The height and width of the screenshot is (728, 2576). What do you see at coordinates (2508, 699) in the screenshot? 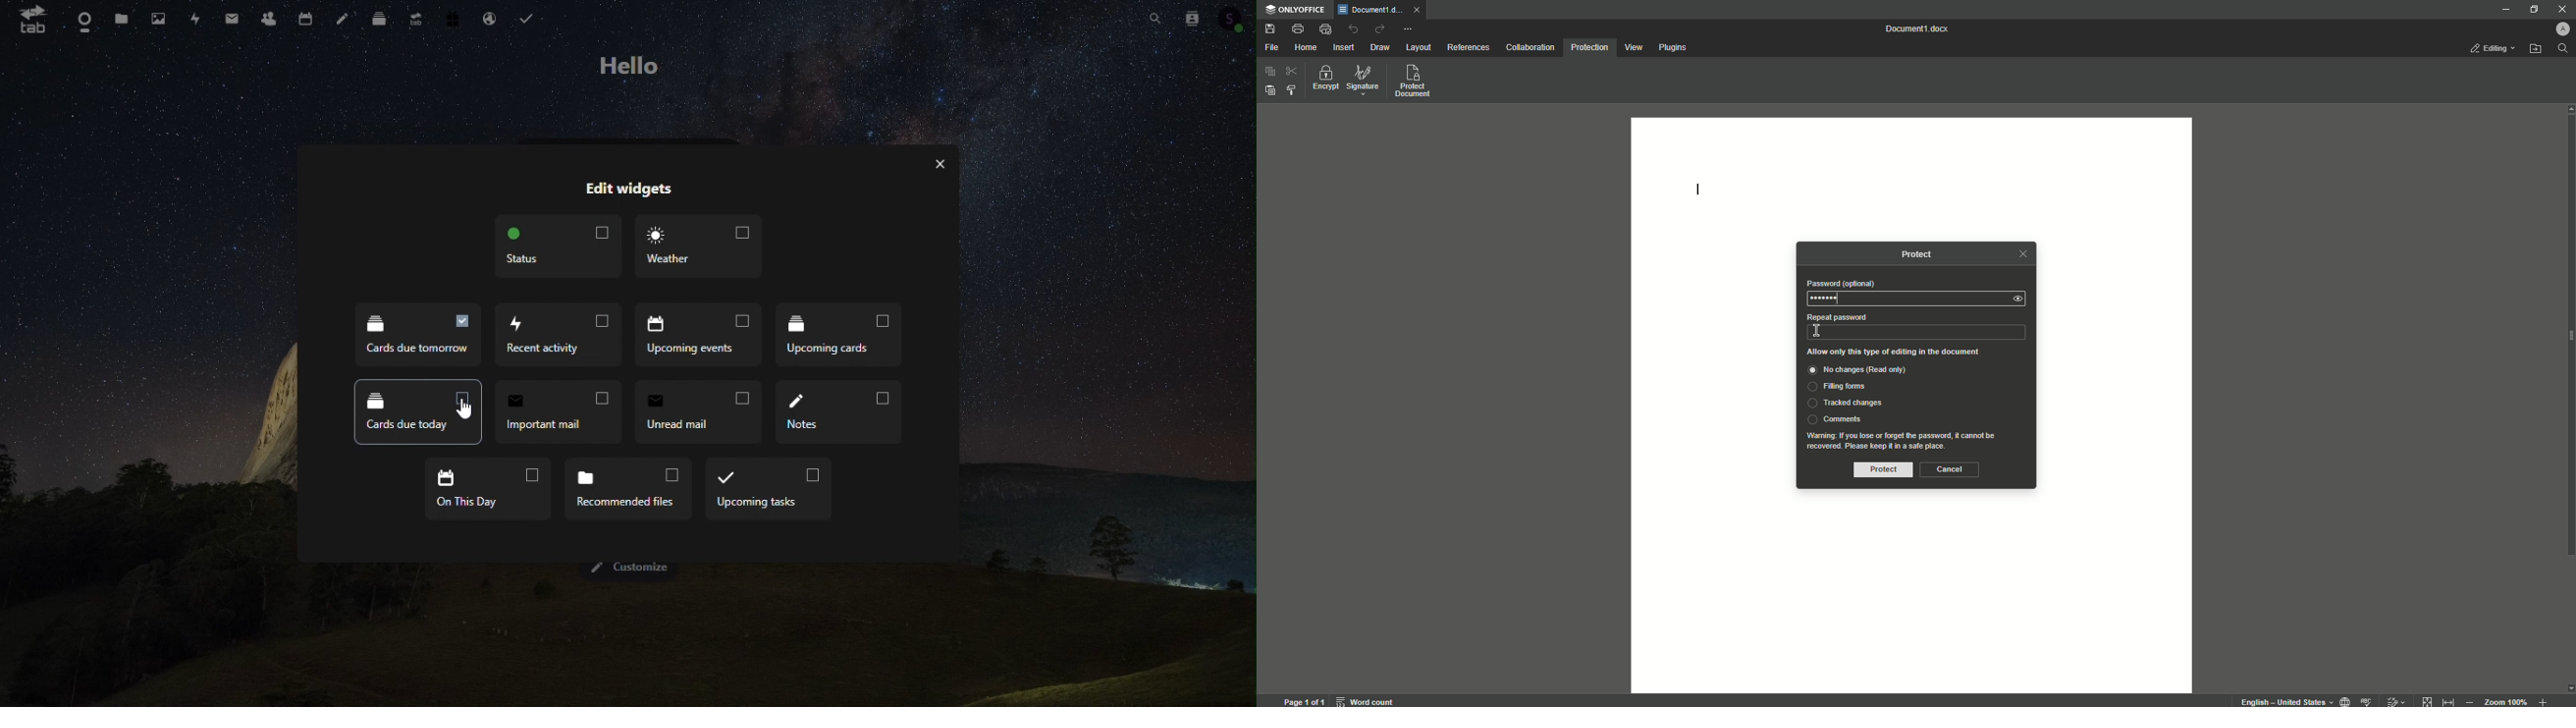
I see `zoom 100%` at bounding box center [2508, 699].